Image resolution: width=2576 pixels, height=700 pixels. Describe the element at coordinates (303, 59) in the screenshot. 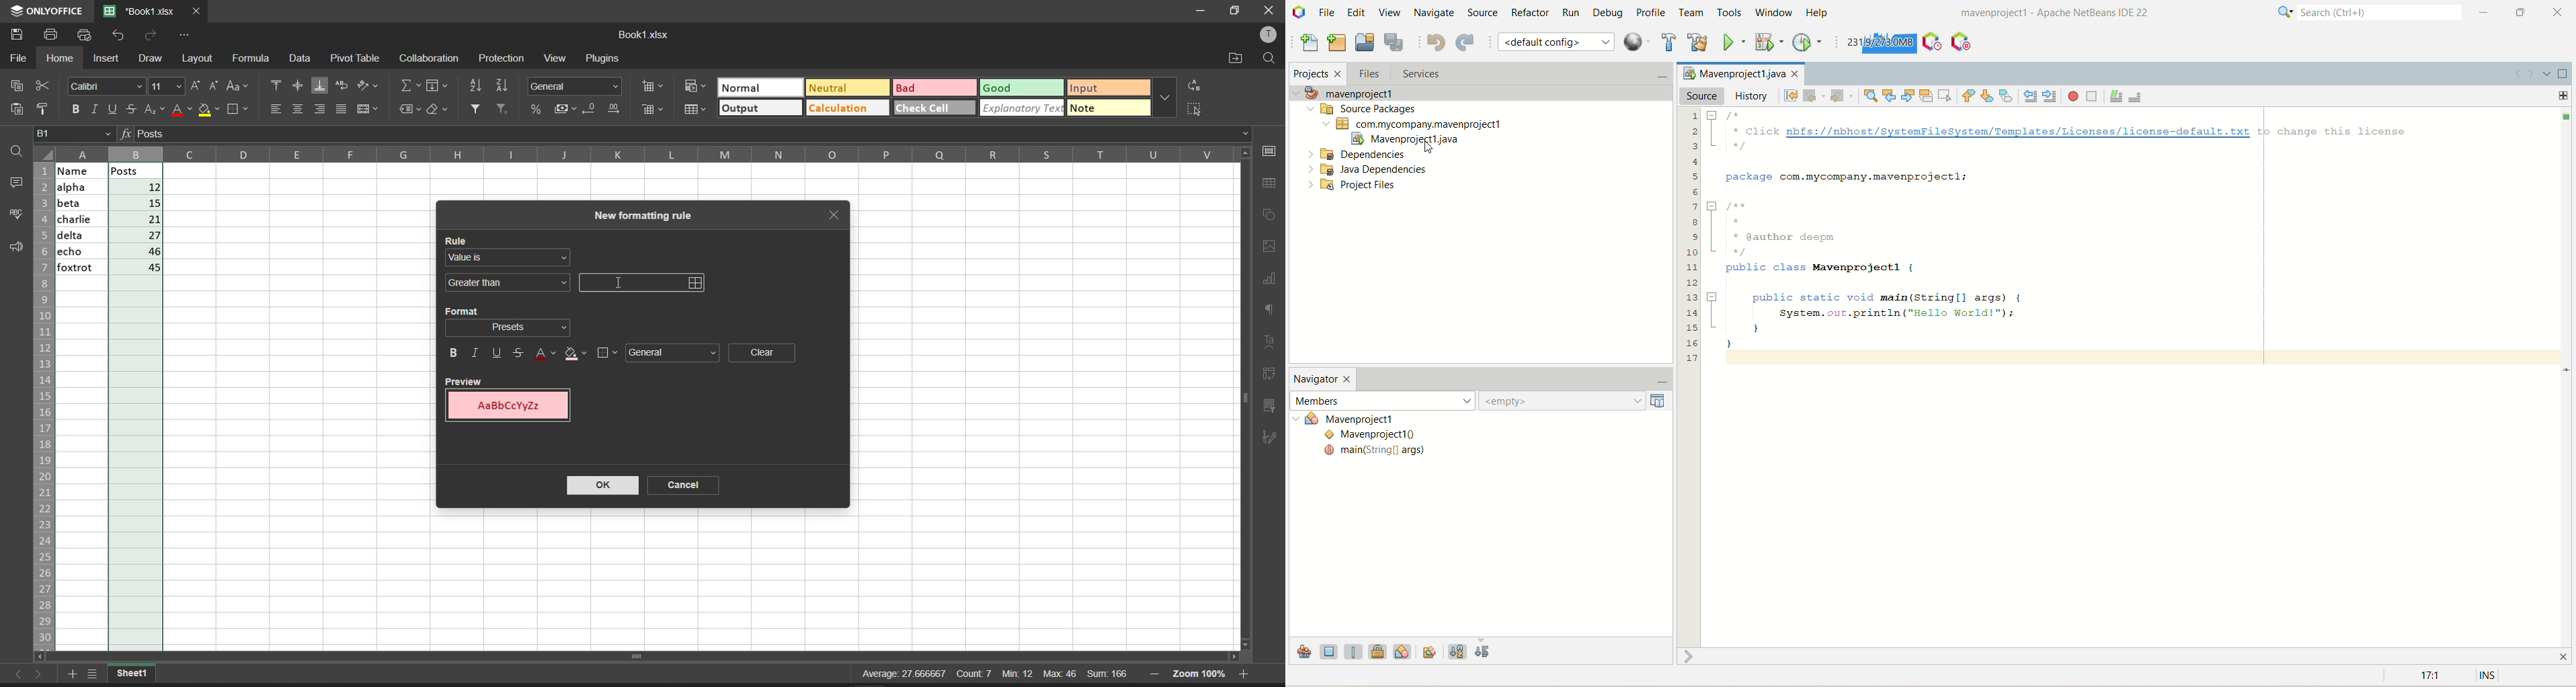

I see `data` at that location.